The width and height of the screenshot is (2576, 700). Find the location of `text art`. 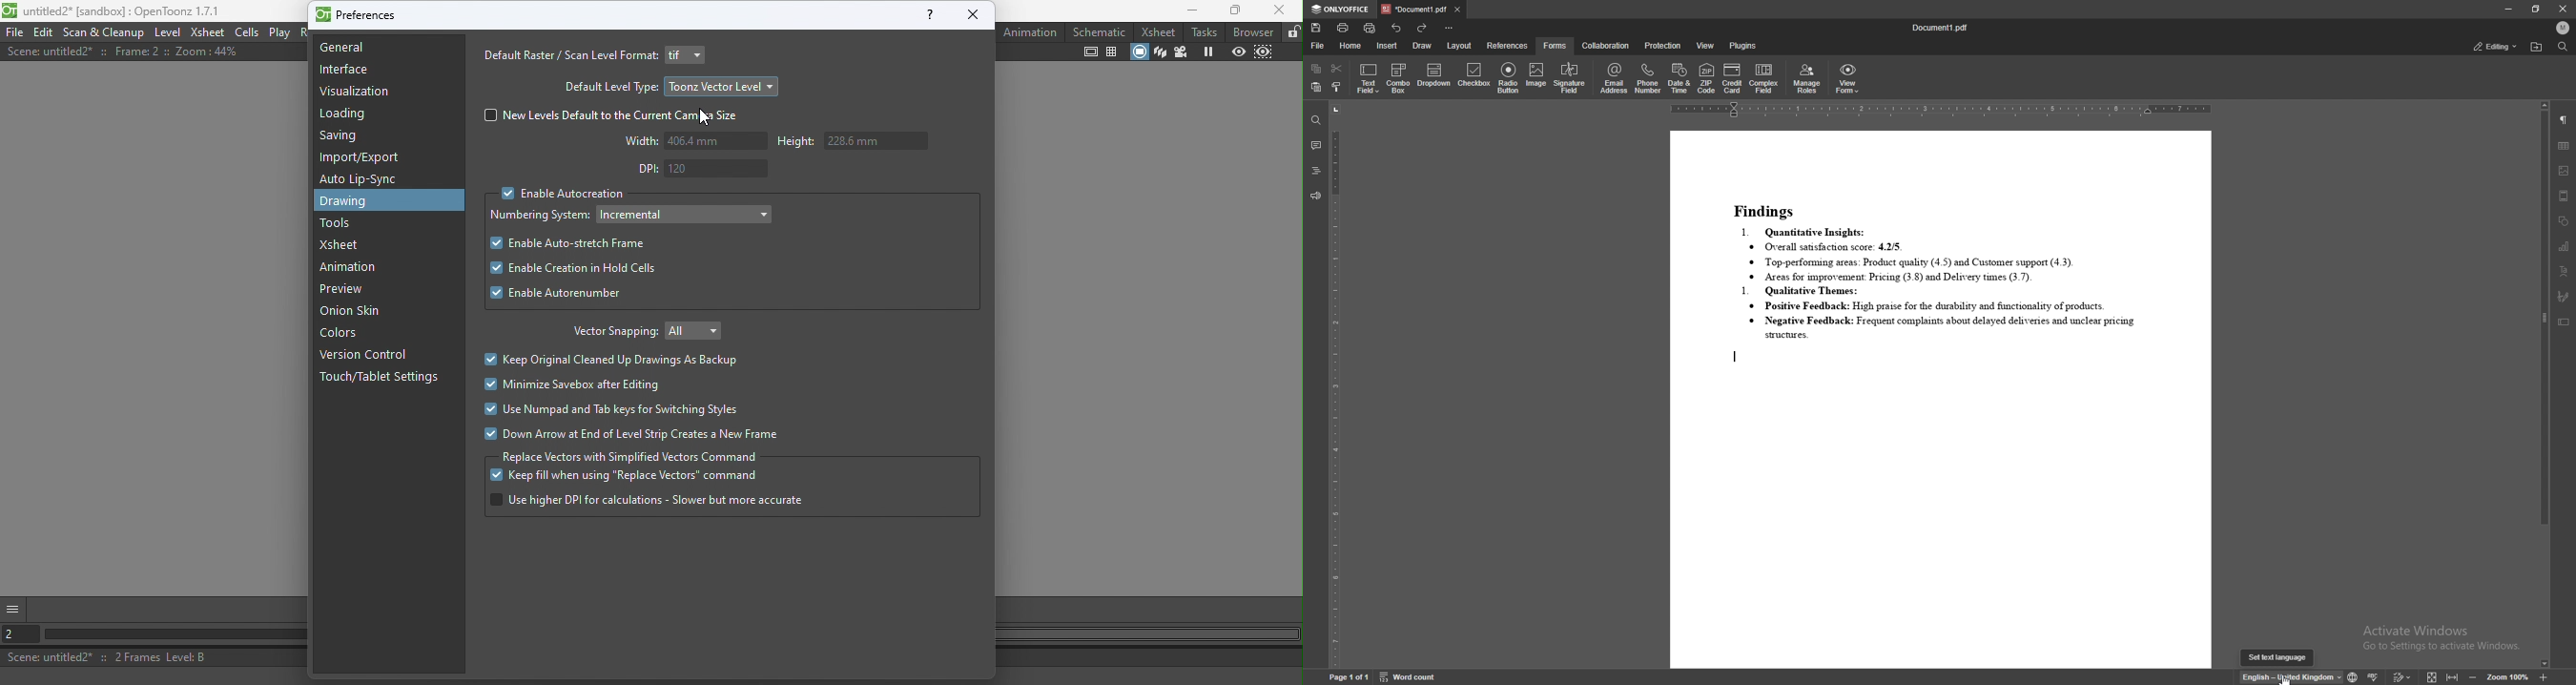

text art is located at coordinates (2565, 271).